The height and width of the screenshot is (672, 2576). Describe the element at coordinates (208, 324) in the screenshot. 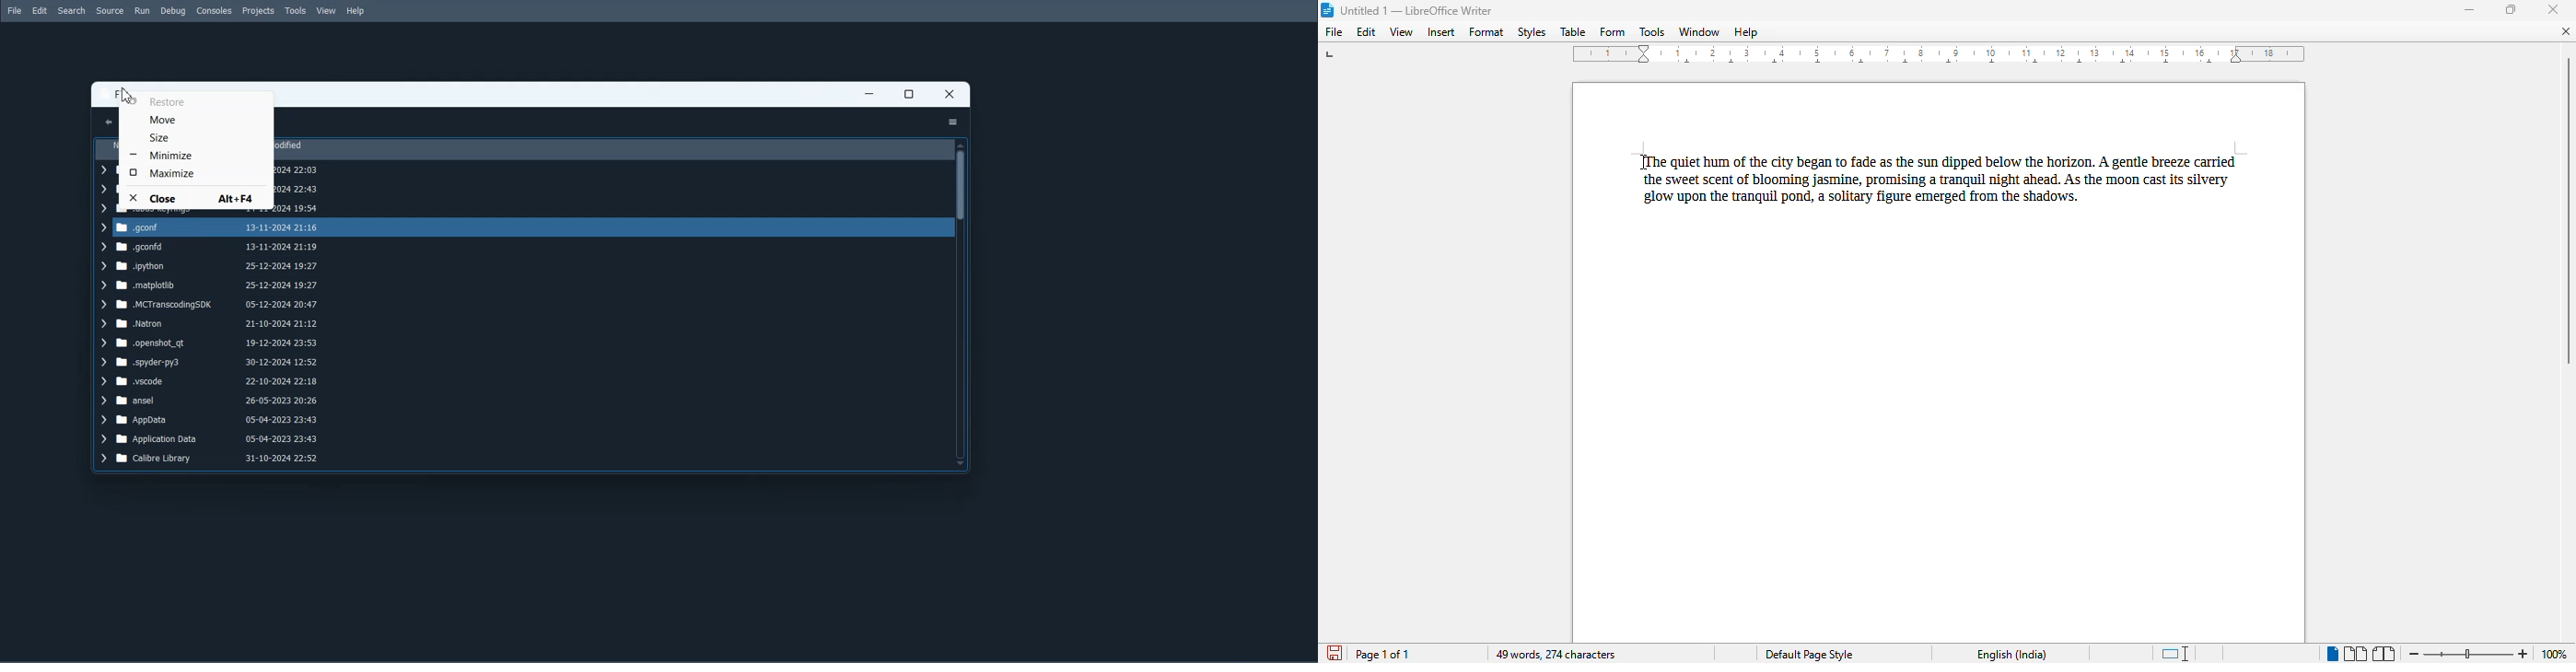

I see `Natron 21-10-2024 21:12` at that location.